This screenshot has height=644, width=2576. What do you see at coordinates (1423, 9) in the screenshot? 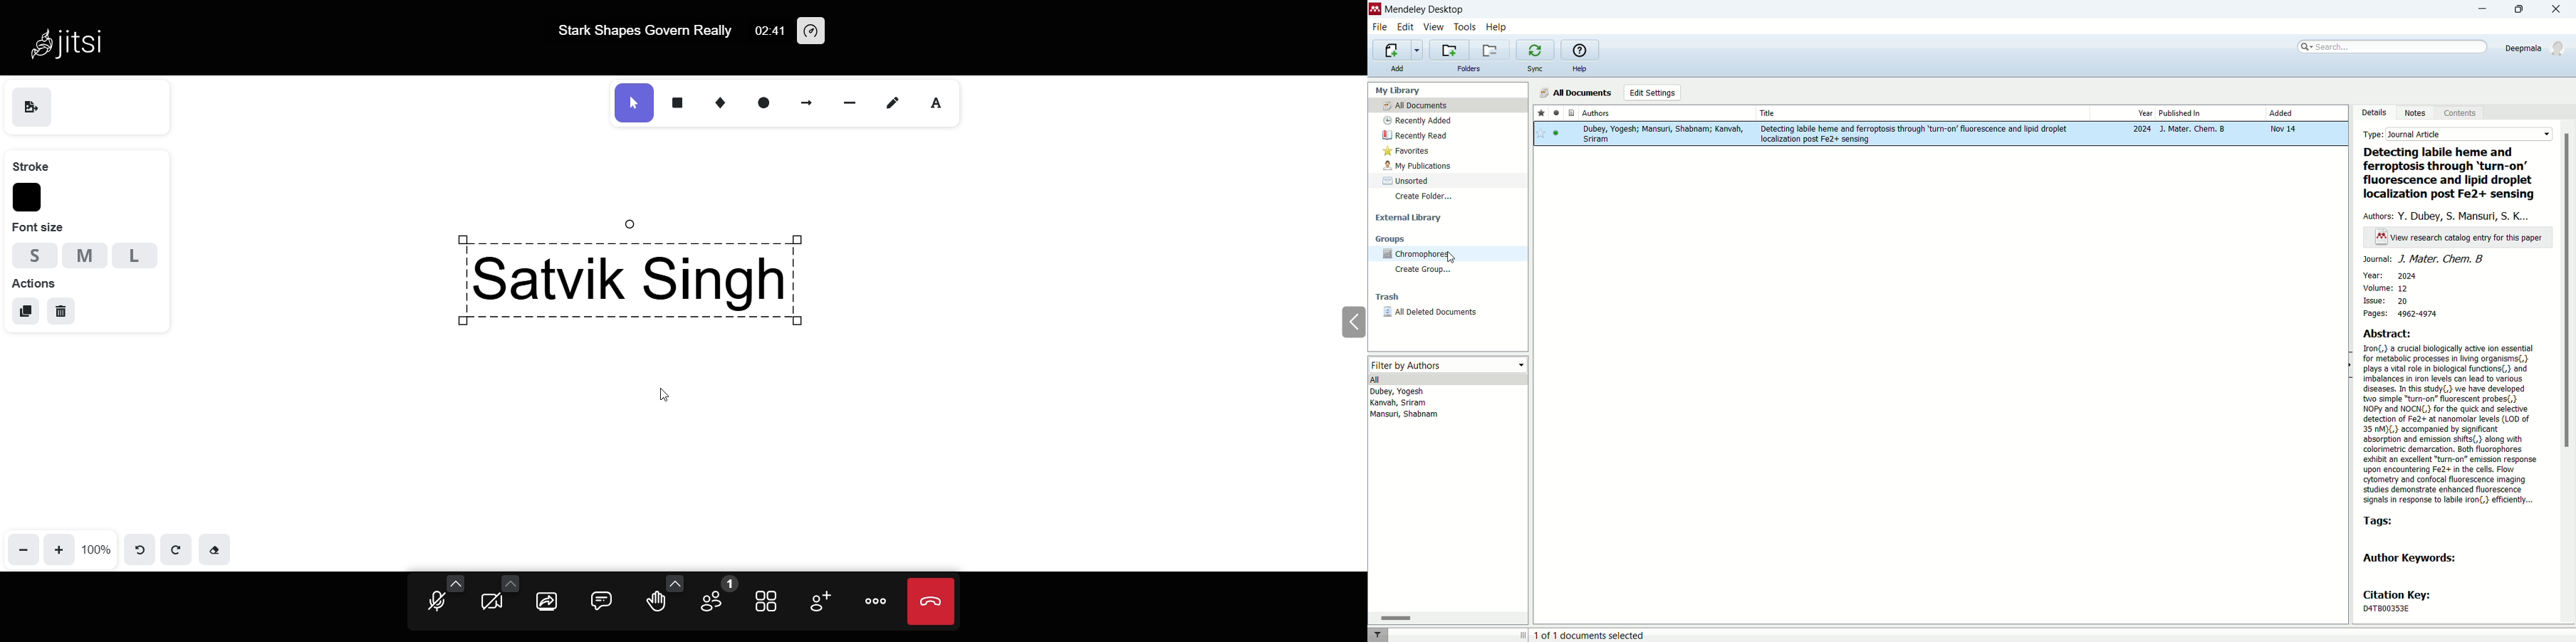
I see `mendeley desktop` at bounding box center [1423, 9].